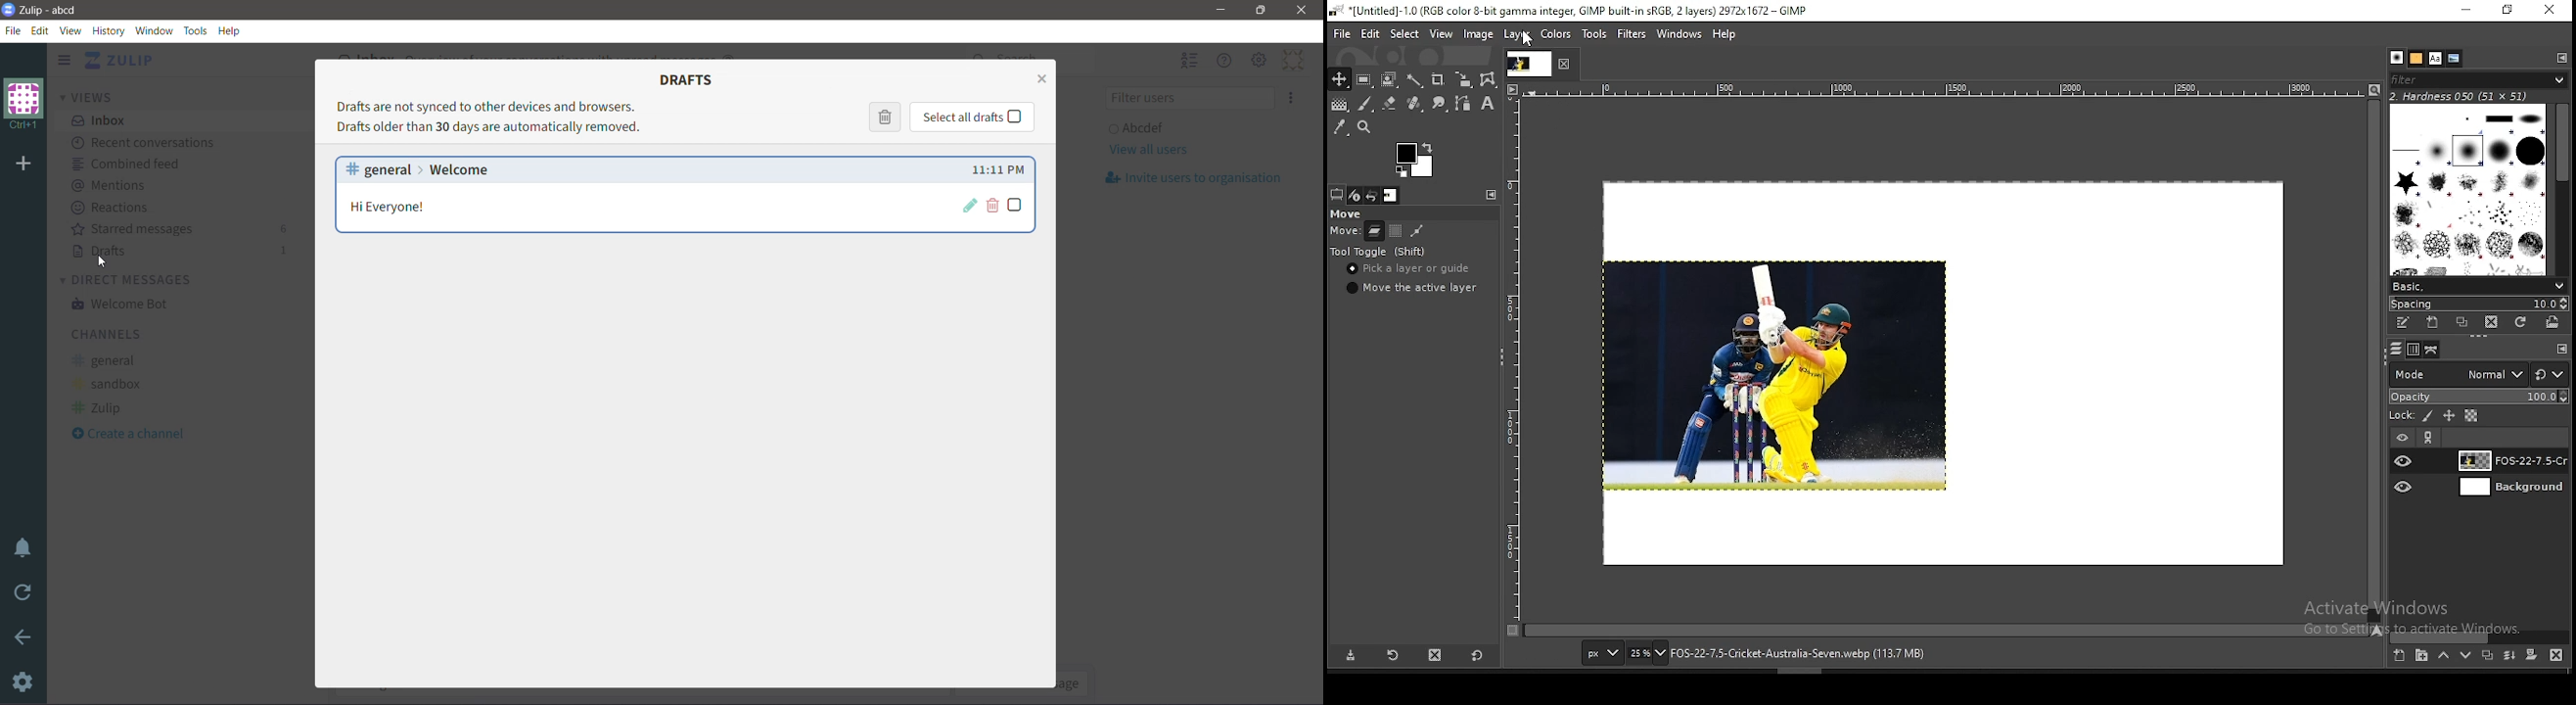  I want to click on lock size and position, so click(2450, 417).